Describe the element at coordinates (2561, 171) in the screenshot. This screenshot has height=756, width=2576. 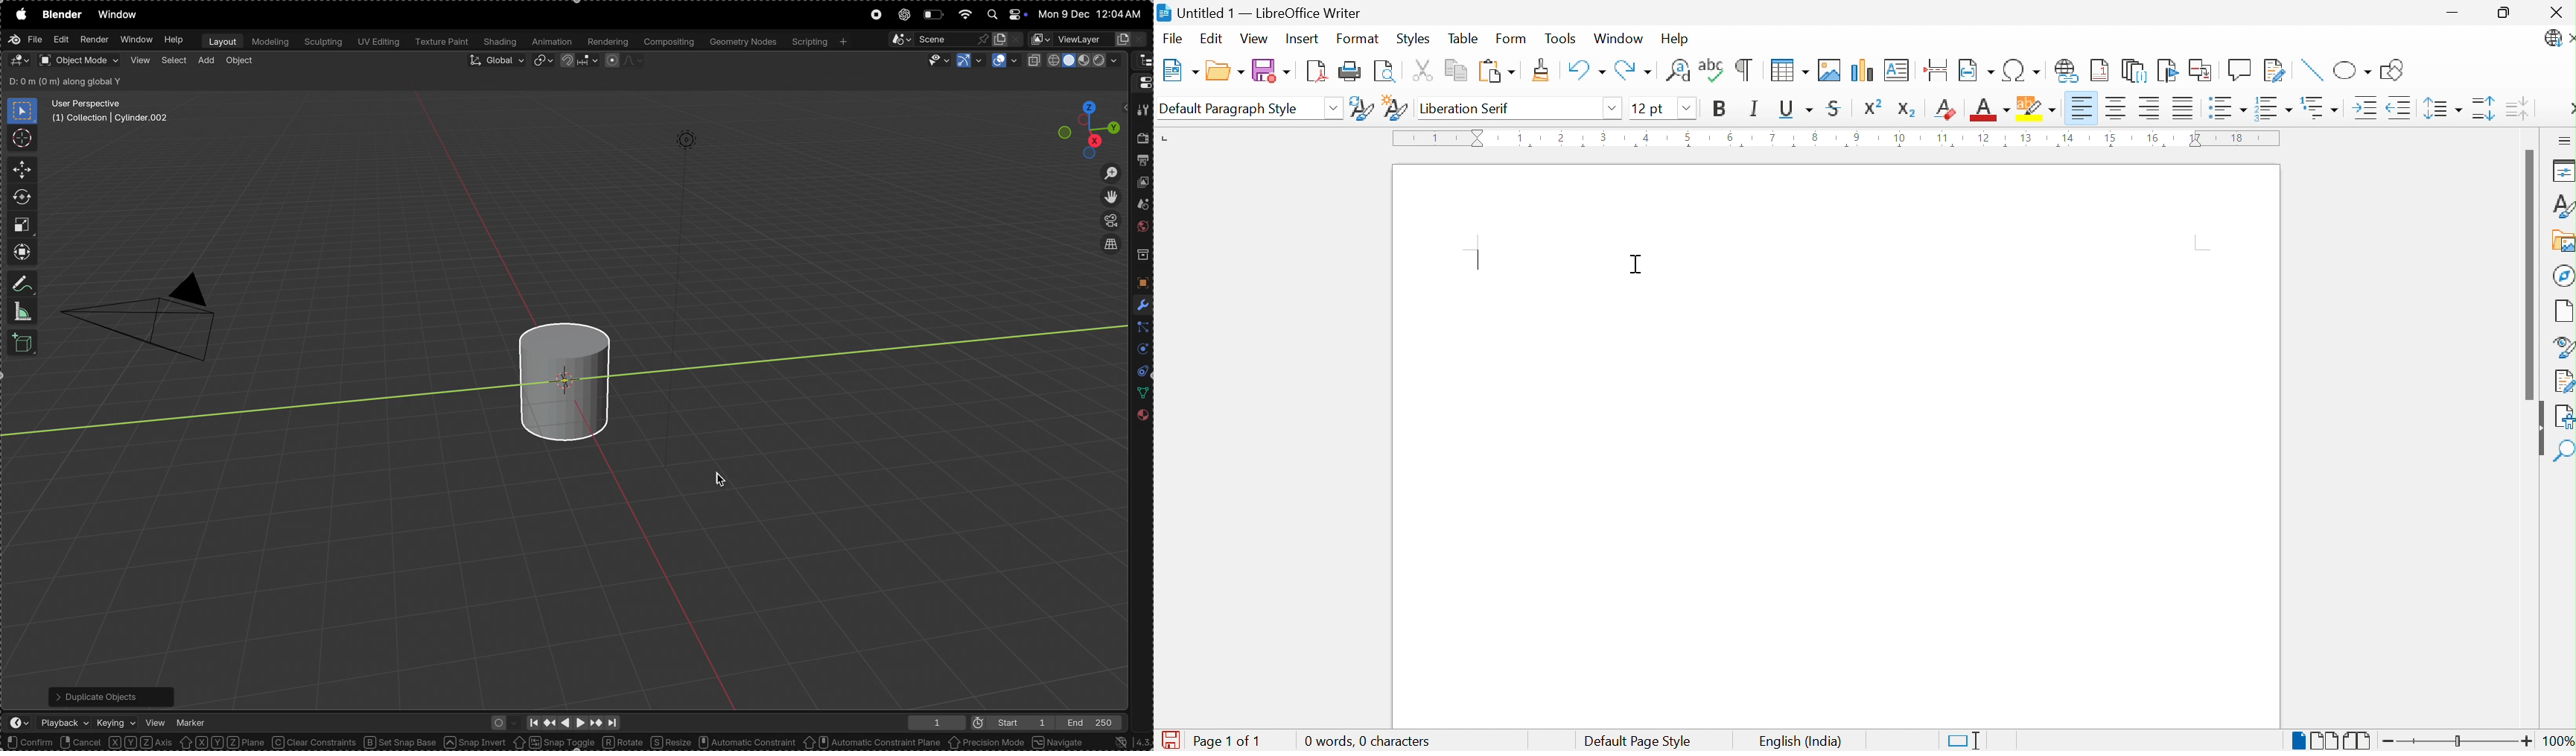
I see `Properties` at that location.